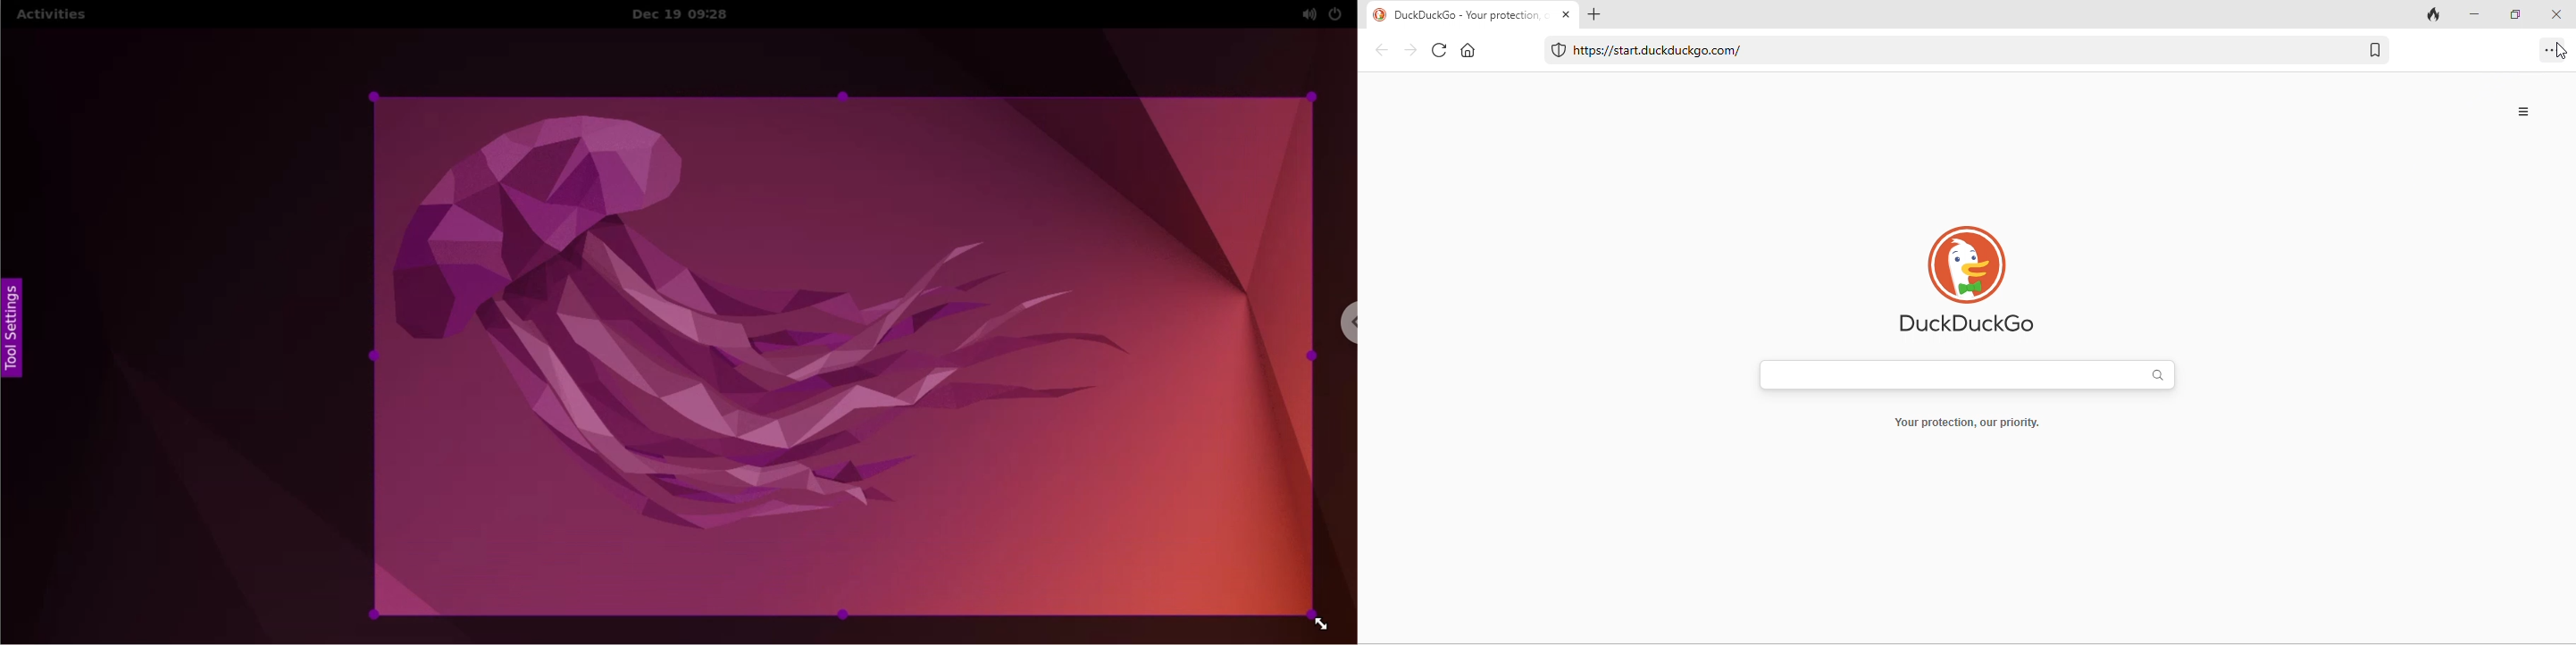 Image resolution: width=2576 pixels, height=672 pixels. I want to click on tool settings, so click(16, 332).